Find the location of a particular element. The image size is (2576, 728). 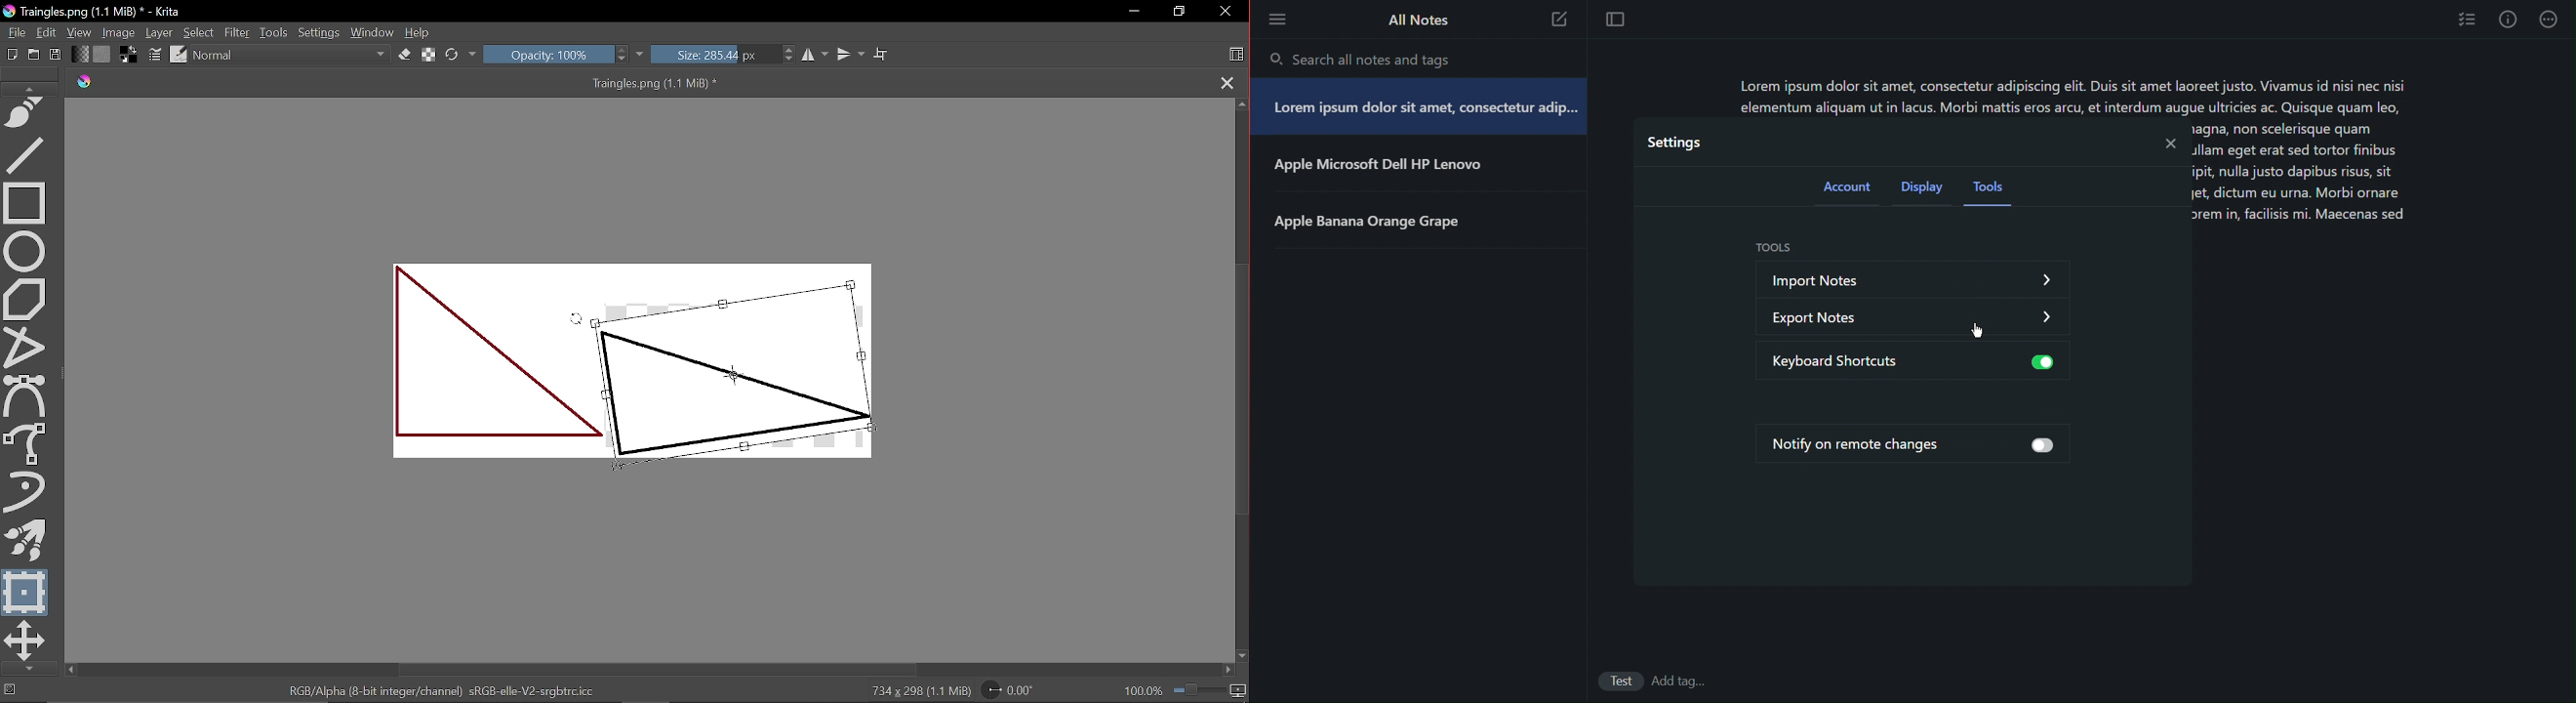

dropdown is located at coordinates (2048, 282).